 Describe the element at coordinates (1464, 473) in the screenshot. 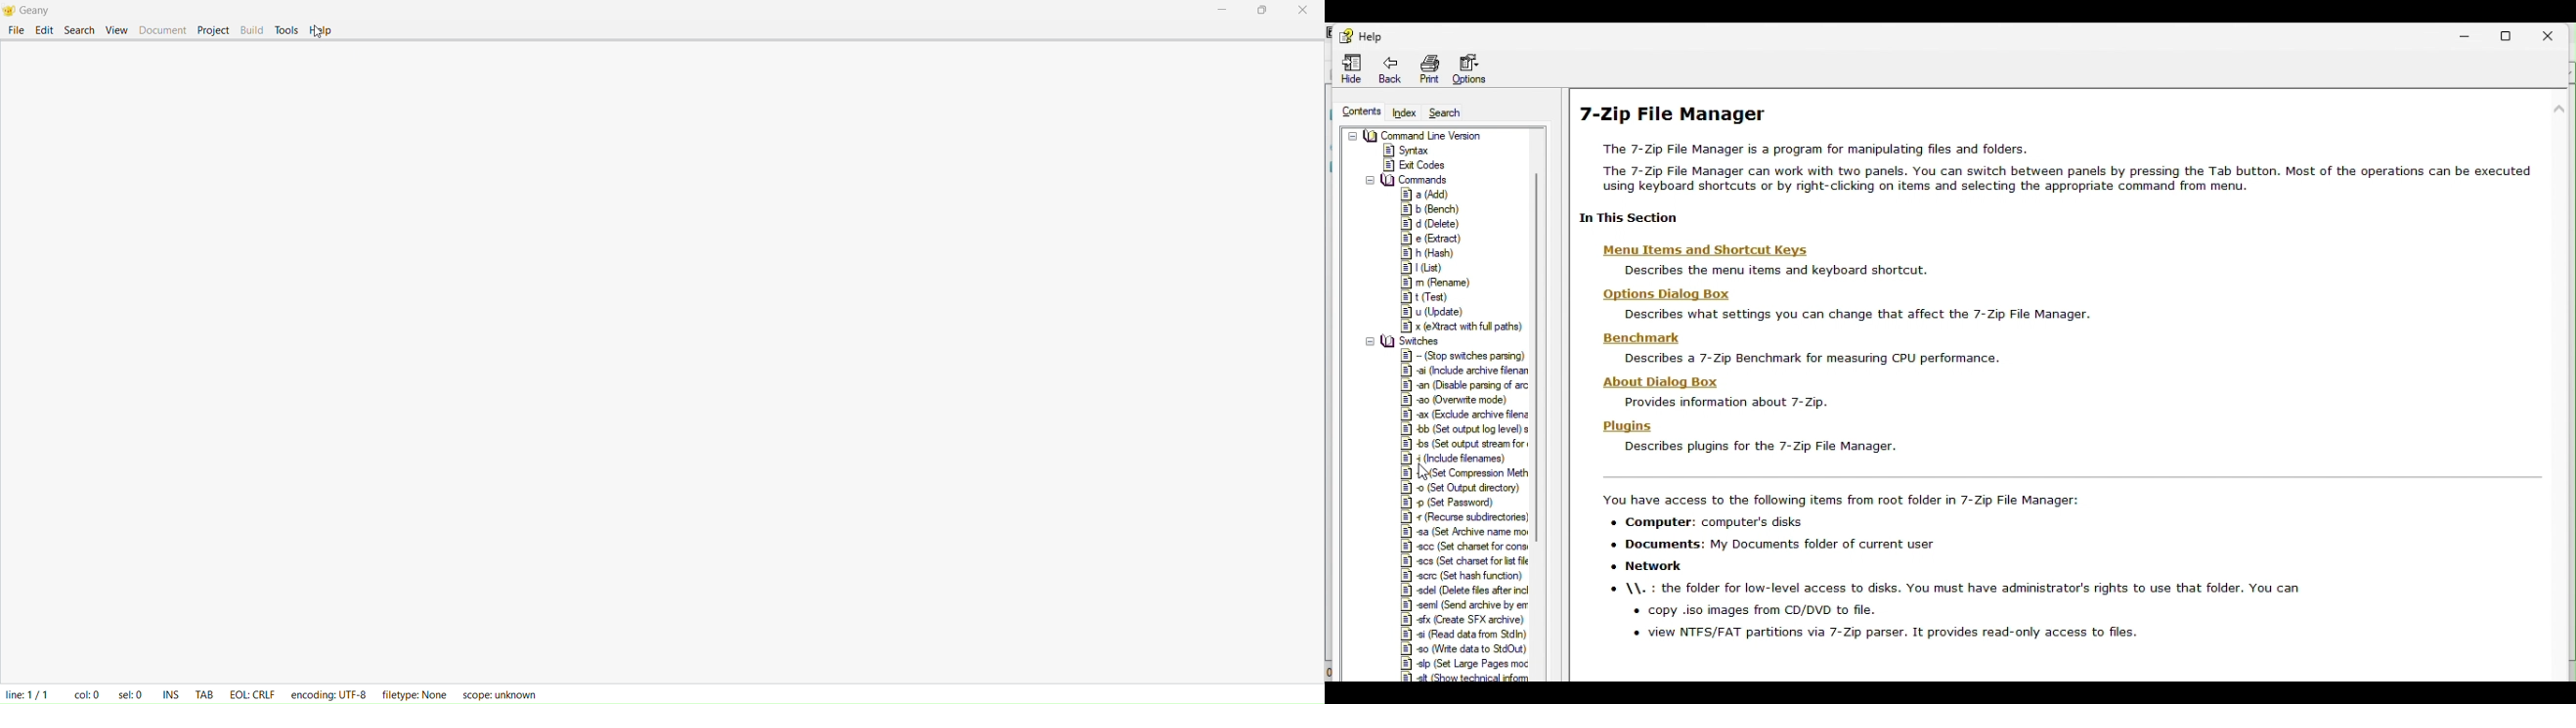

I see `Set compression method` at that location.